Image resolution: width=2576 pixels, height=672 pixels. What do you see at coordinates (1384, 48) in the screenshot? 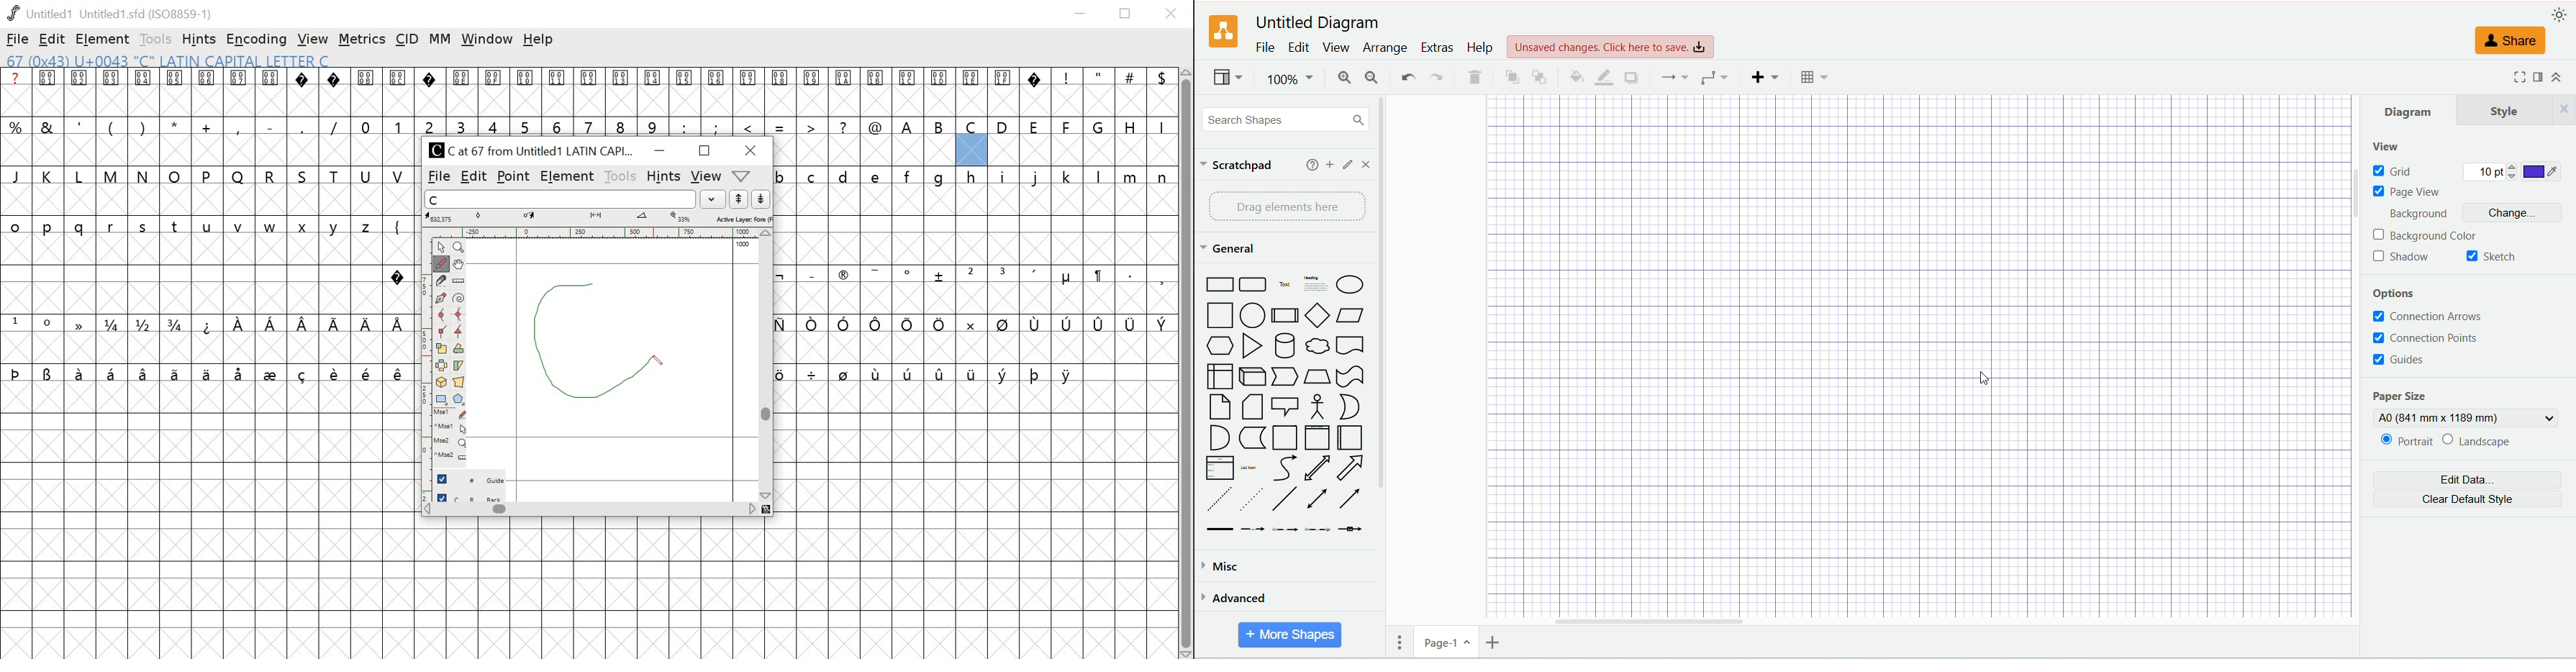
I see `arrange` at bounding box center [1384, 48].